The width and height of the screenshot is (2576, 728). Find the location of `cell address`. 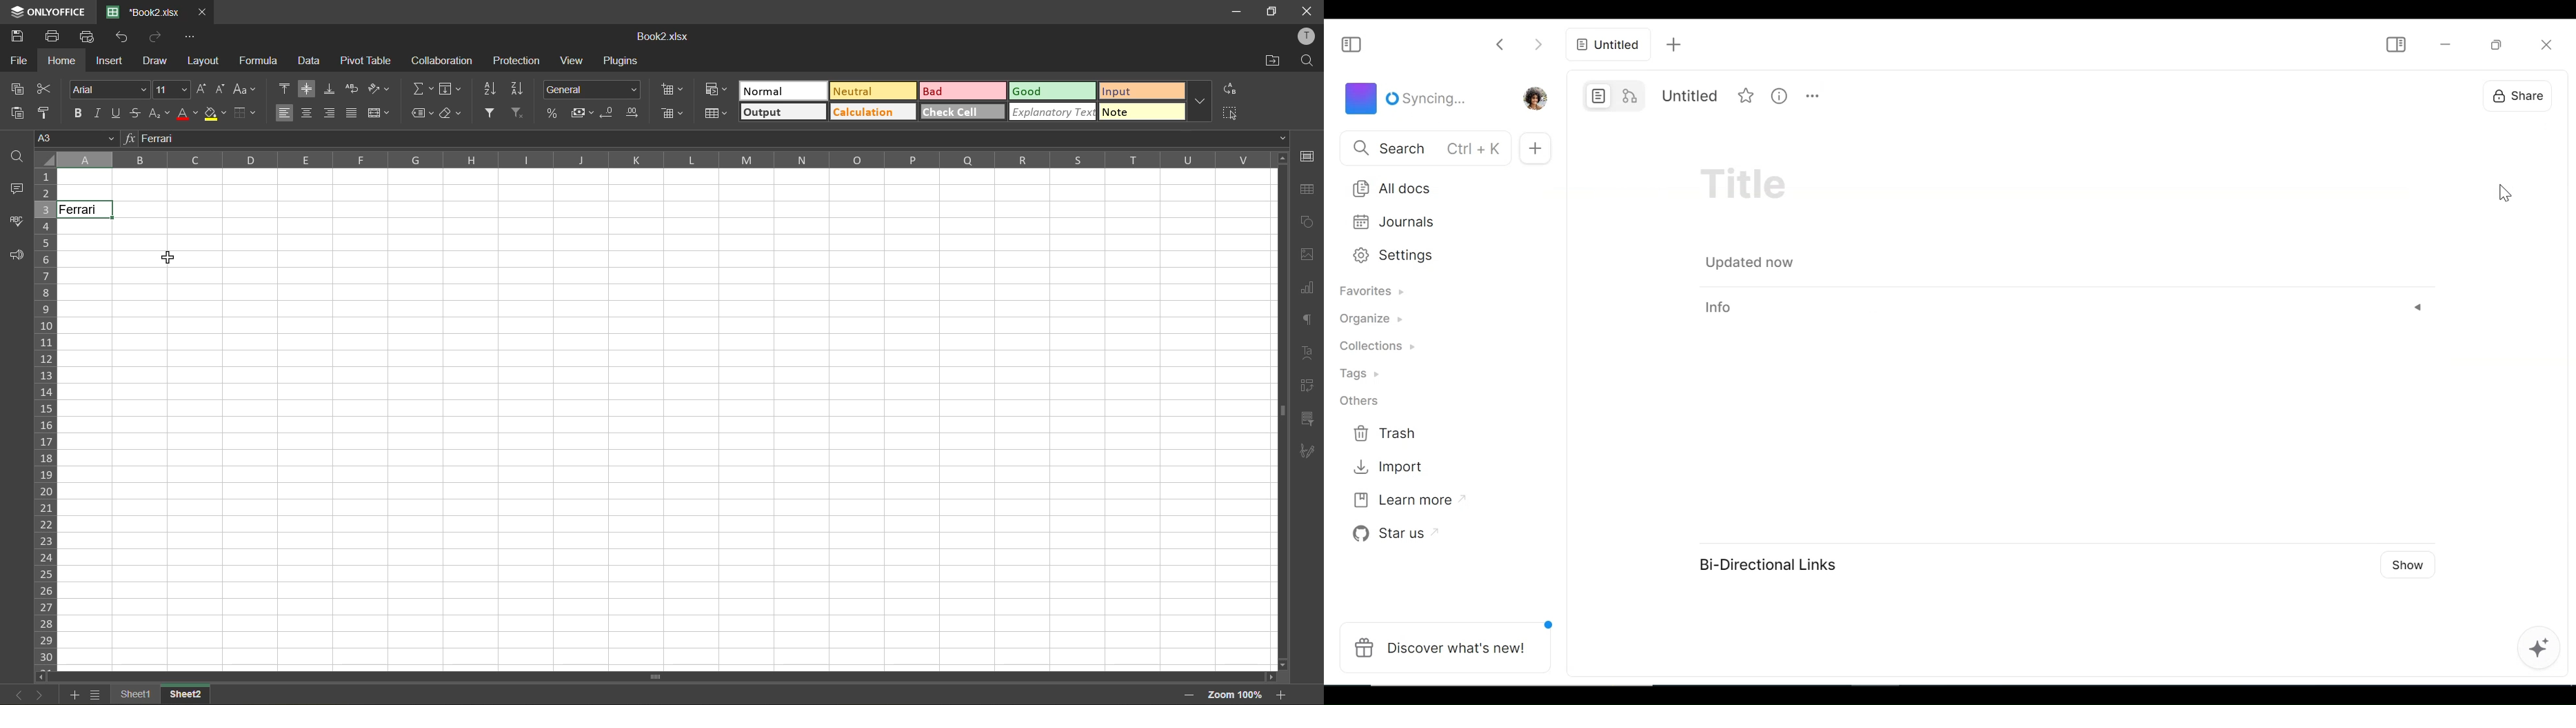

cell address is located at coordinates (75, 139).